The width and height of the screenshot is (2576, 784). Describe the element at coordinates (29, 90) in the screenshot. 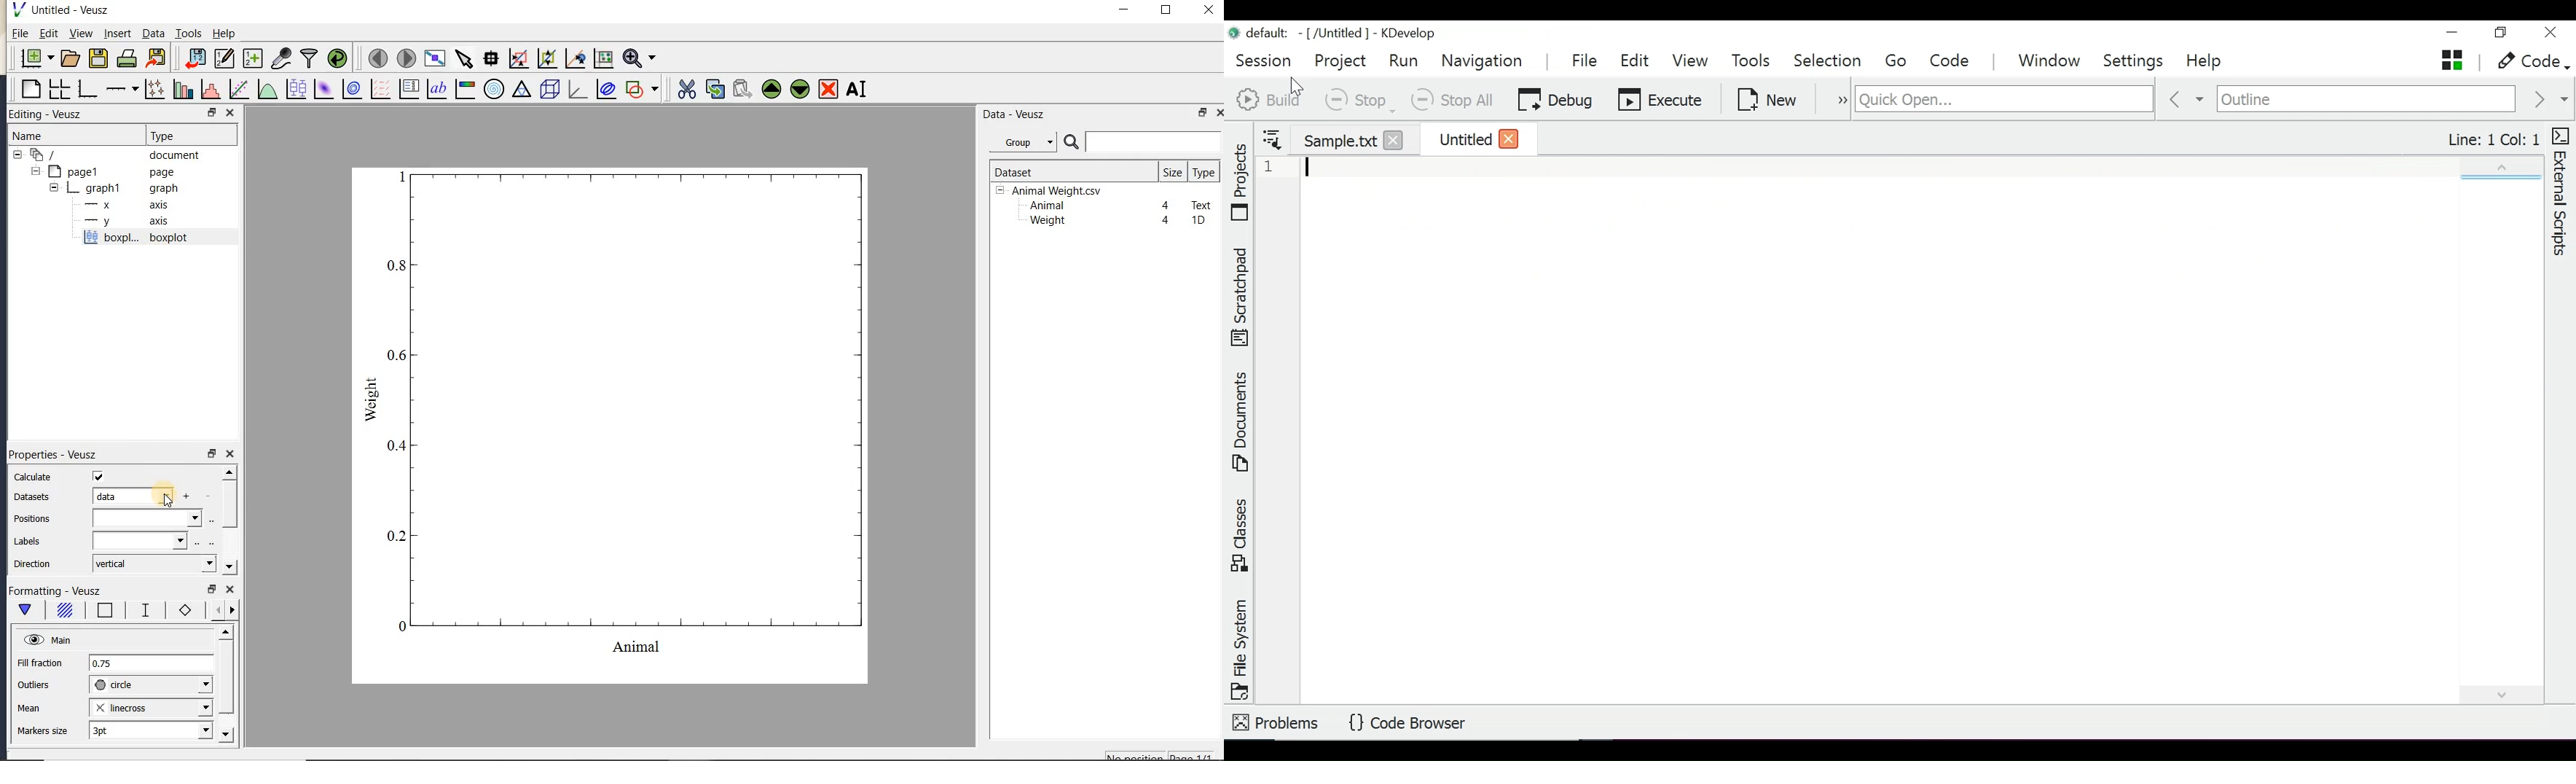

I see `blank page` at that location.